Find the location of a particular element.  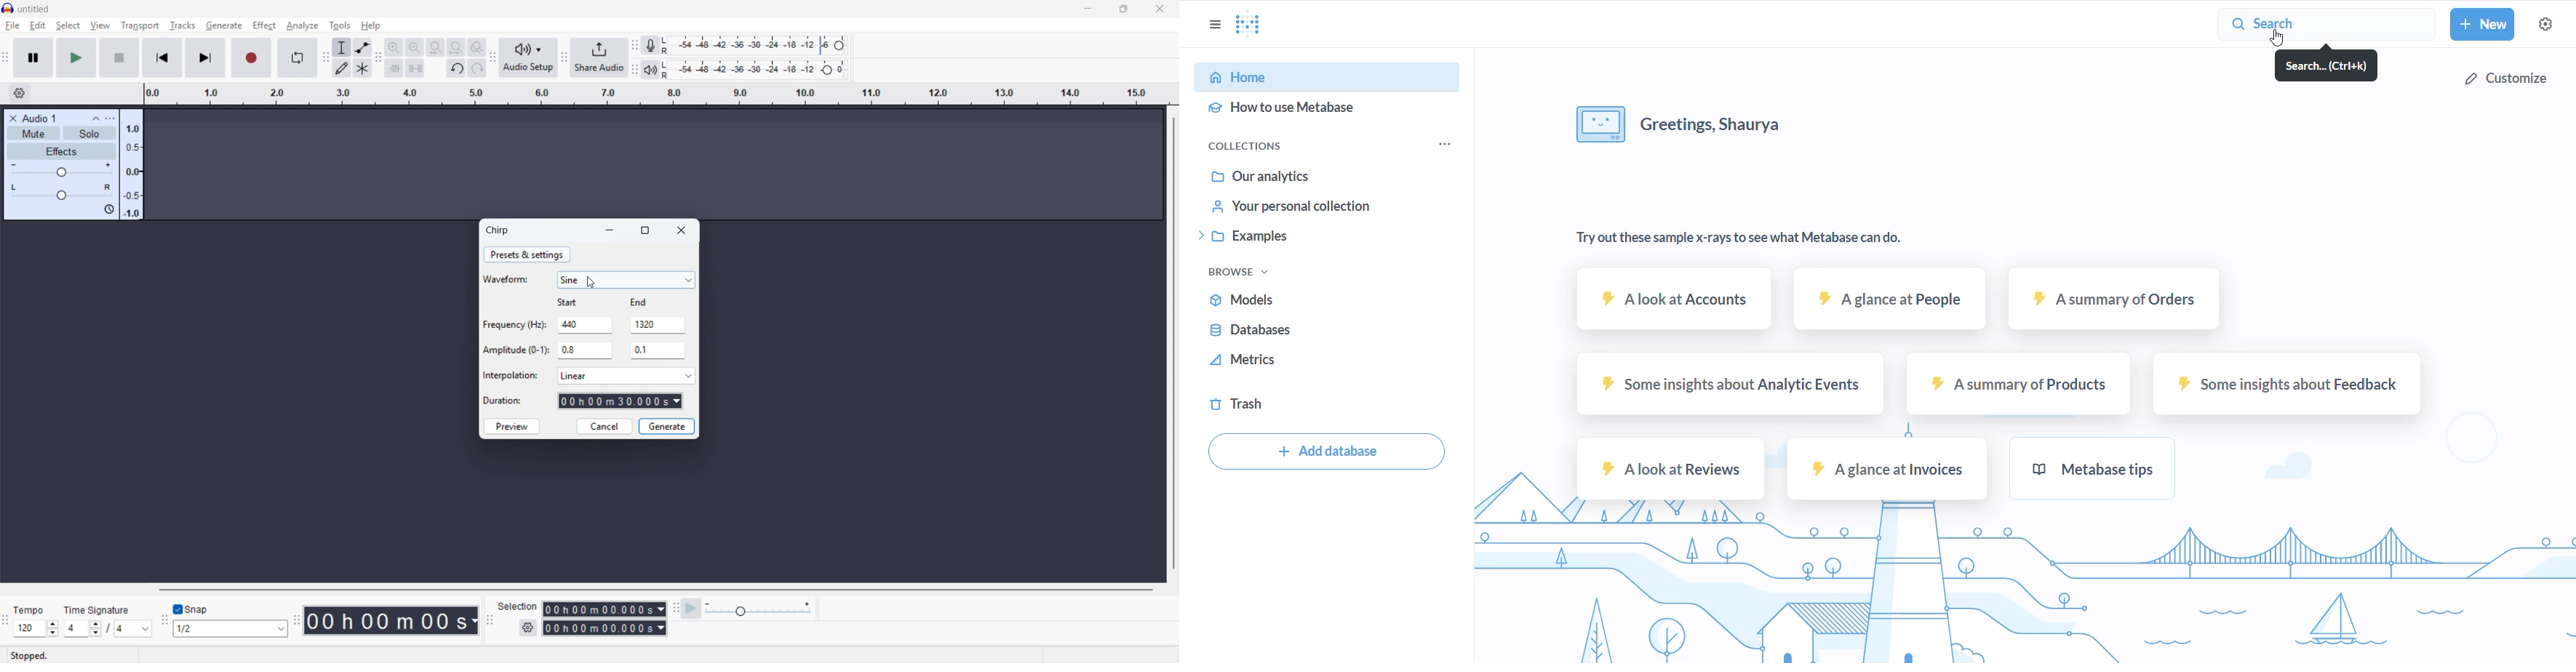

Redo  is located at coordinates (477, 69).